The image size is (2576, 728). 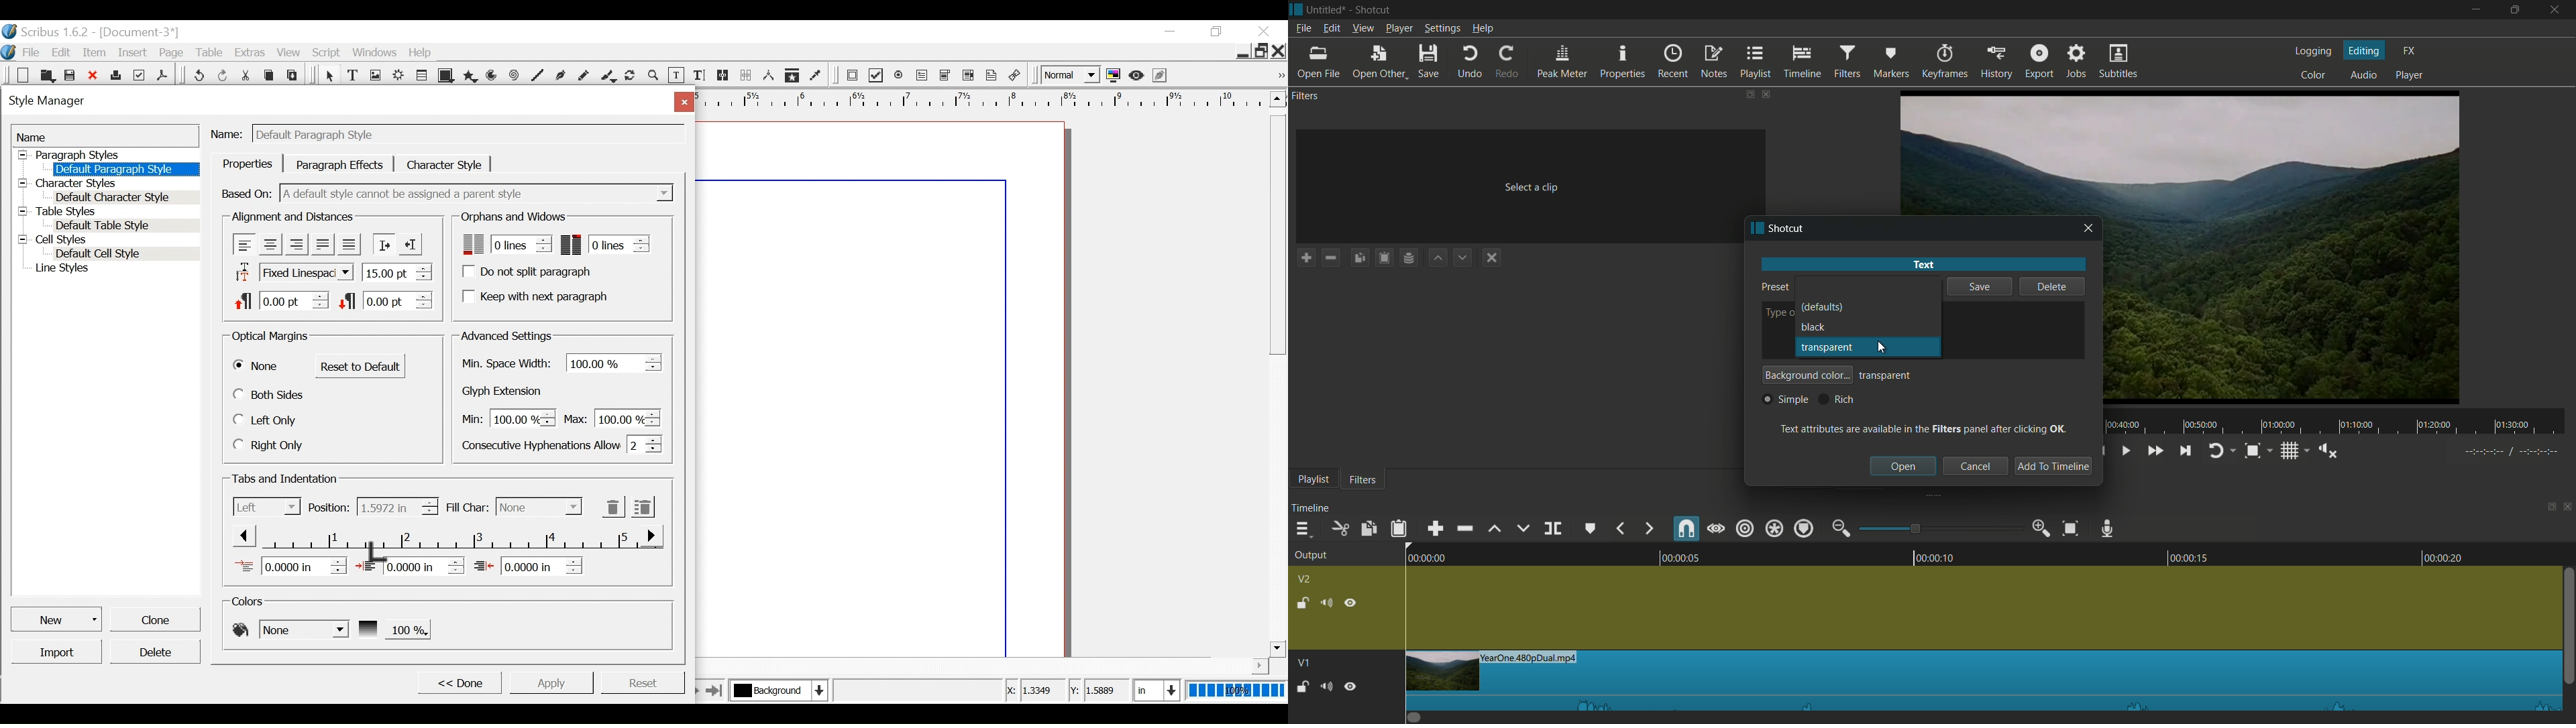 I want to click on Copy, so click(x=1359, y=259).